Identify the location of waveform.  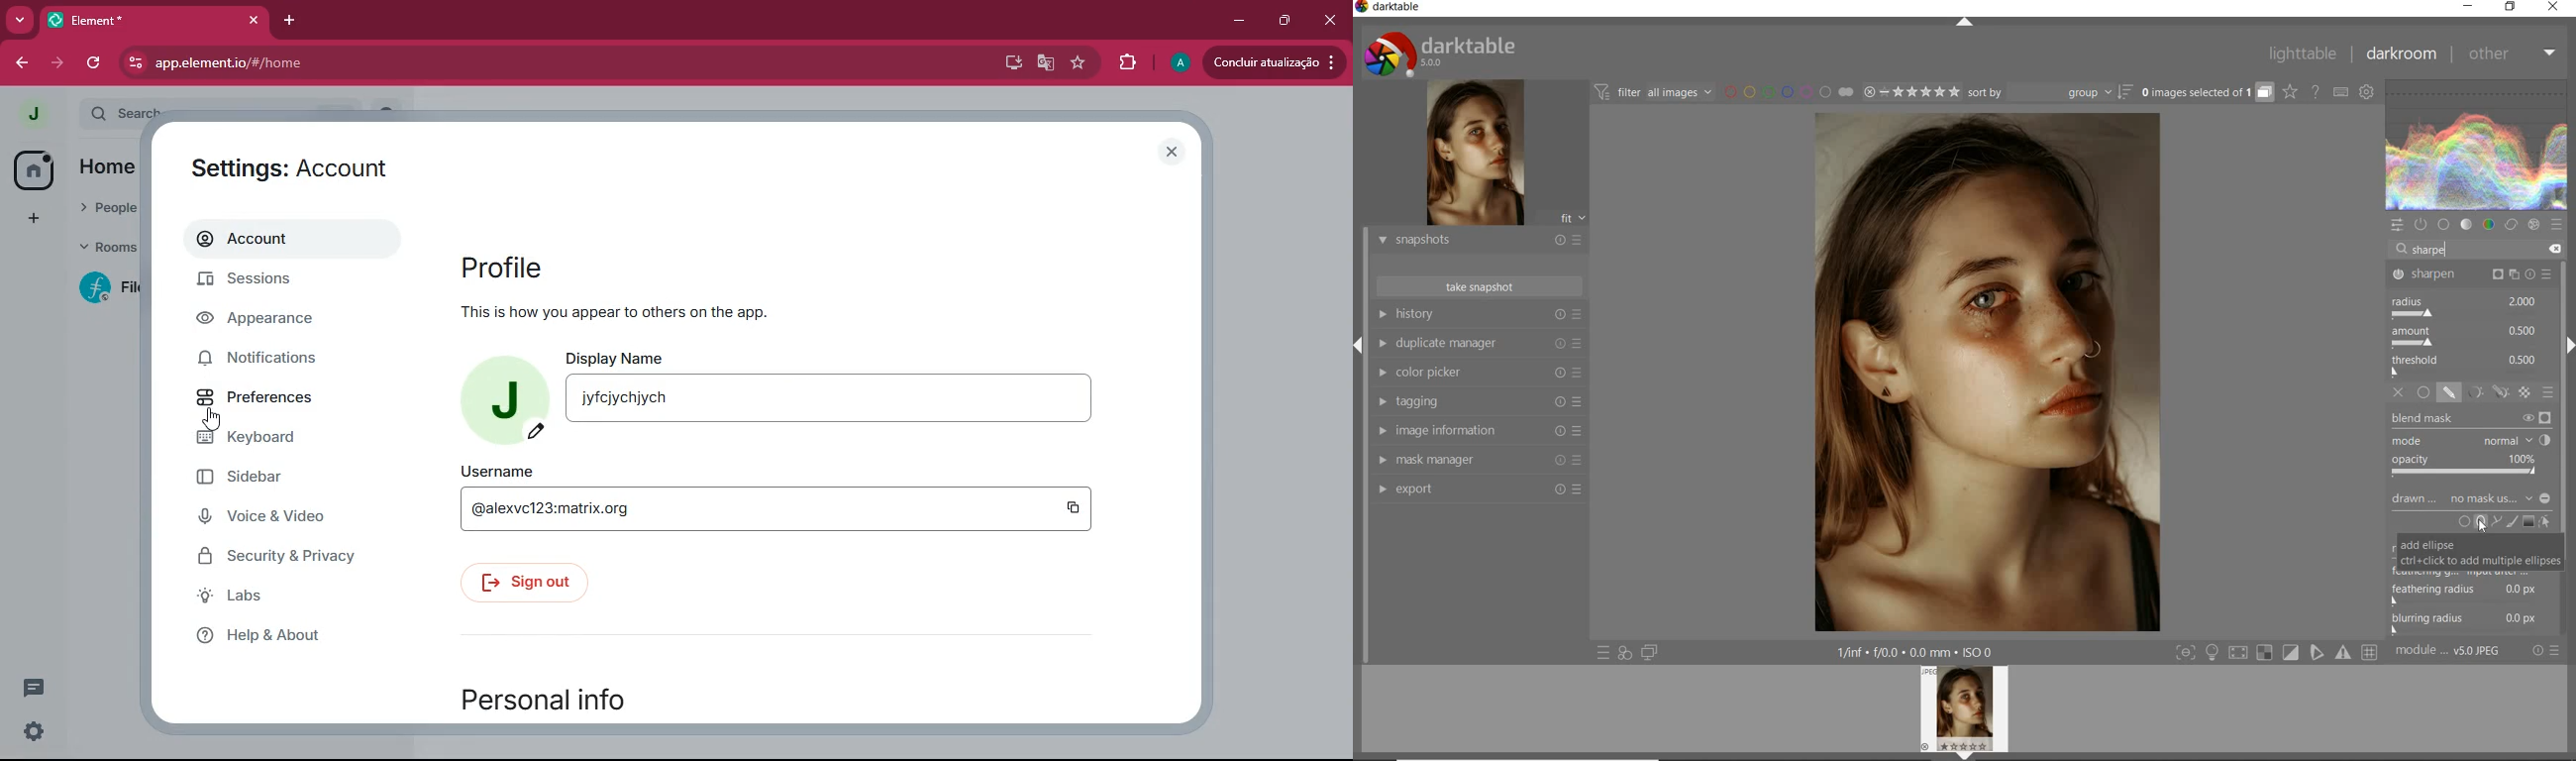
(2478, 145).